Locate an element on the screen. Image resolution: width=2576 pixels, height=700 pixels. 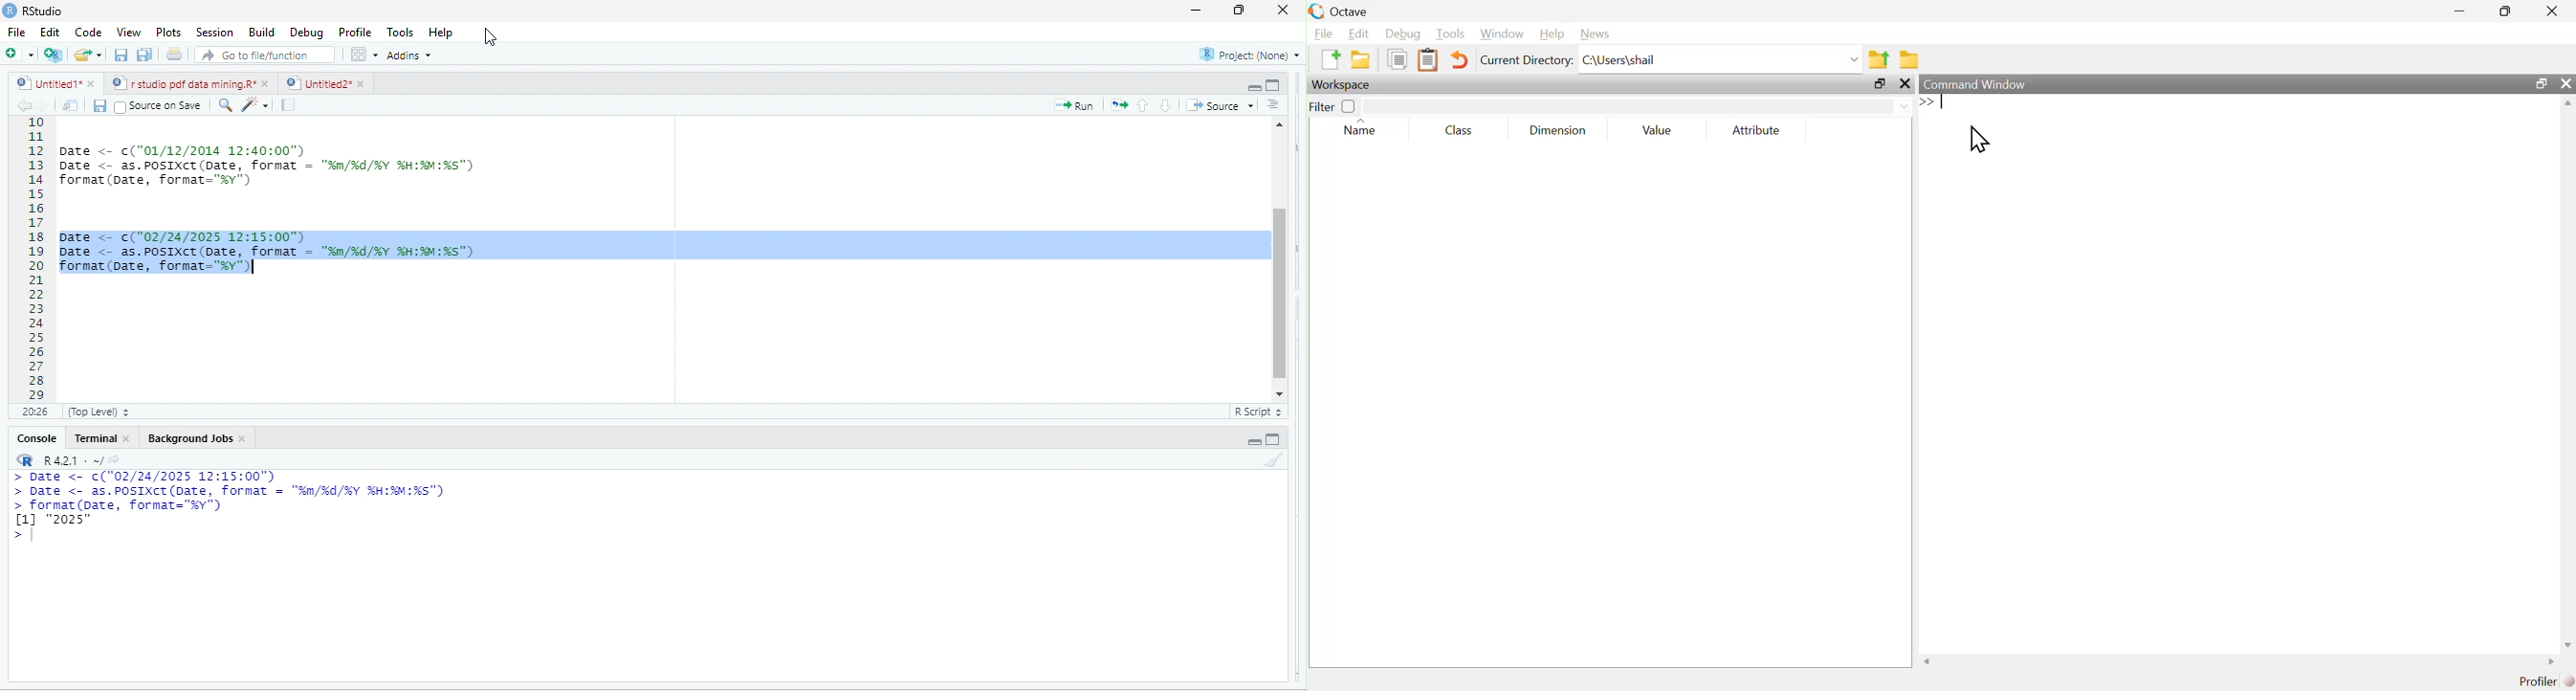
open an existing file is located at coordinates (89, 55).